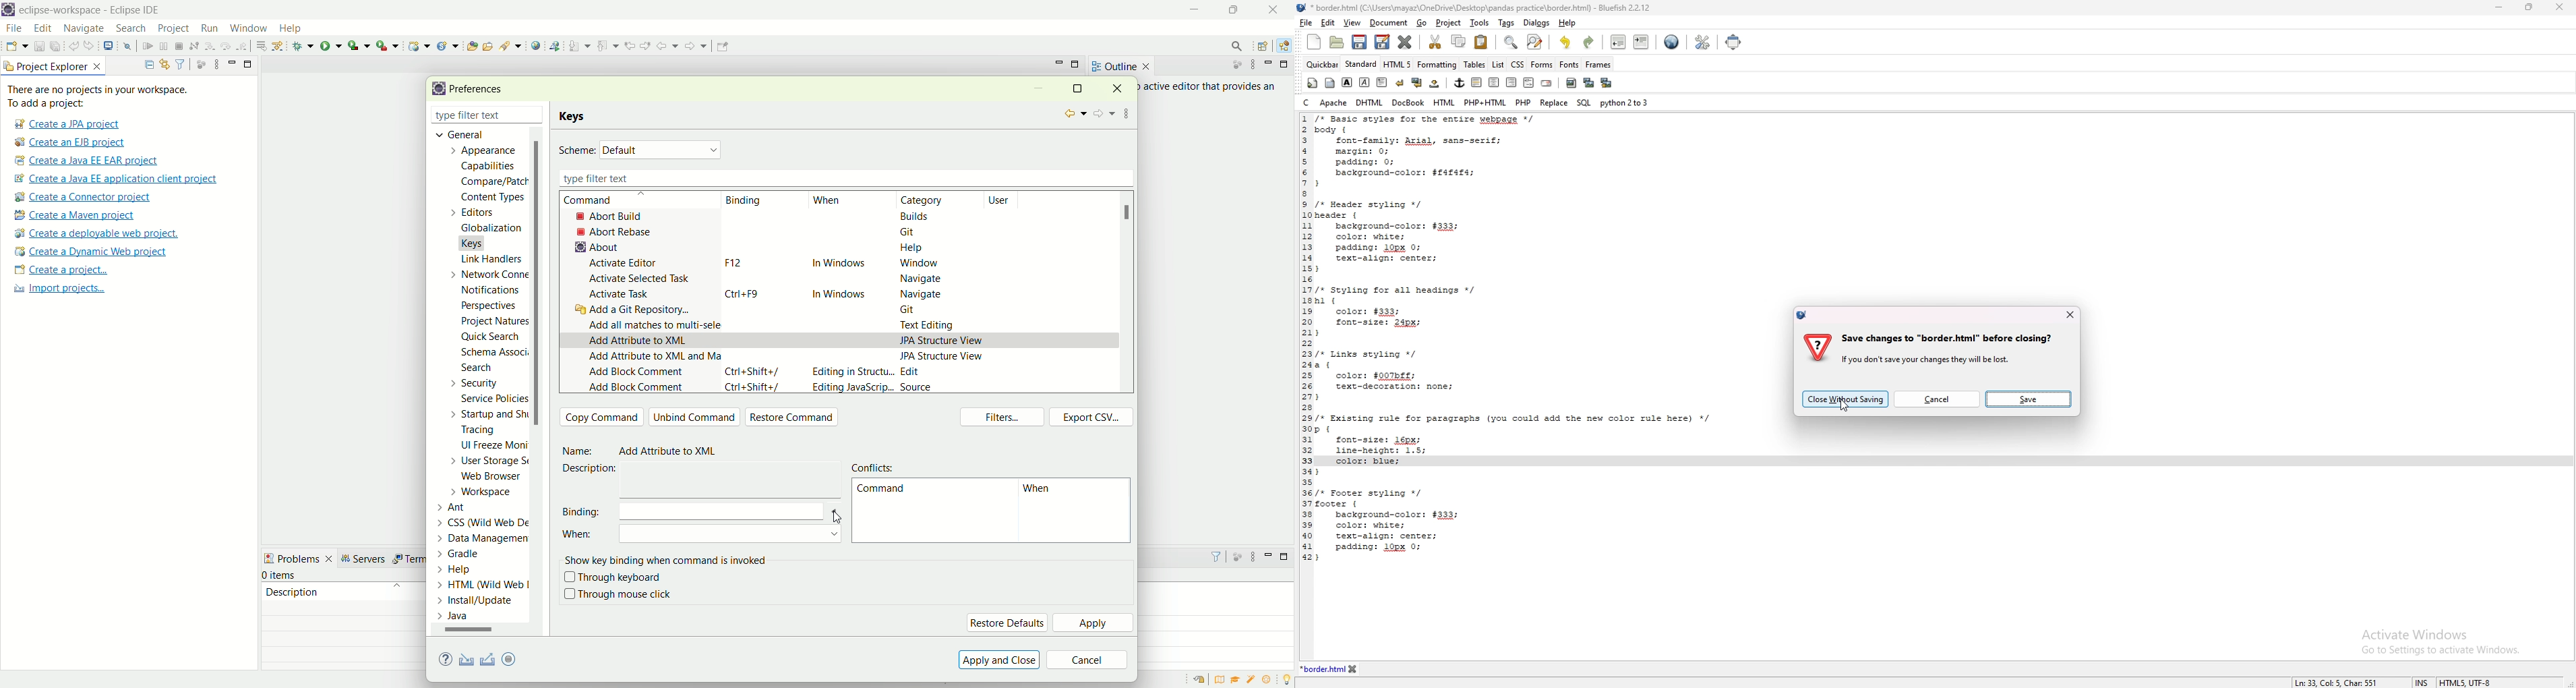  I want to click on apache, so click(1334, 103).